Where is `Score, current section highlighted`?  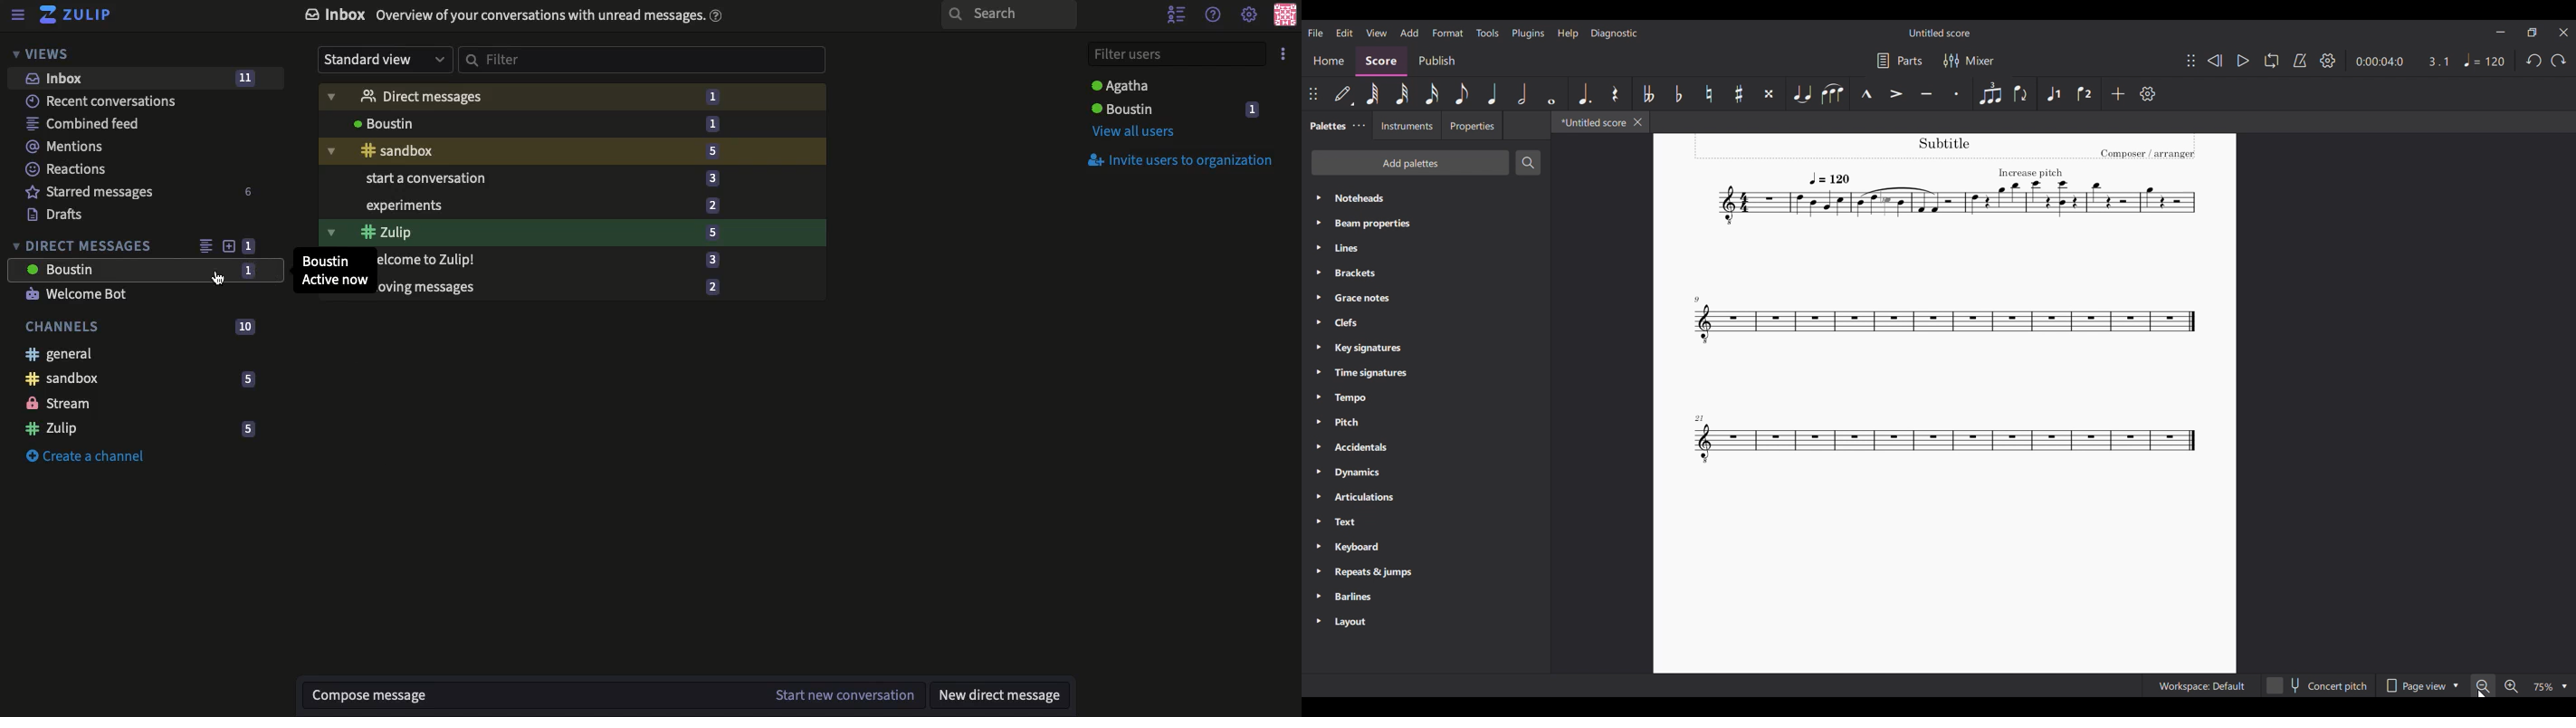 Score, current section highlighted is located at coordinates (1381, 61).